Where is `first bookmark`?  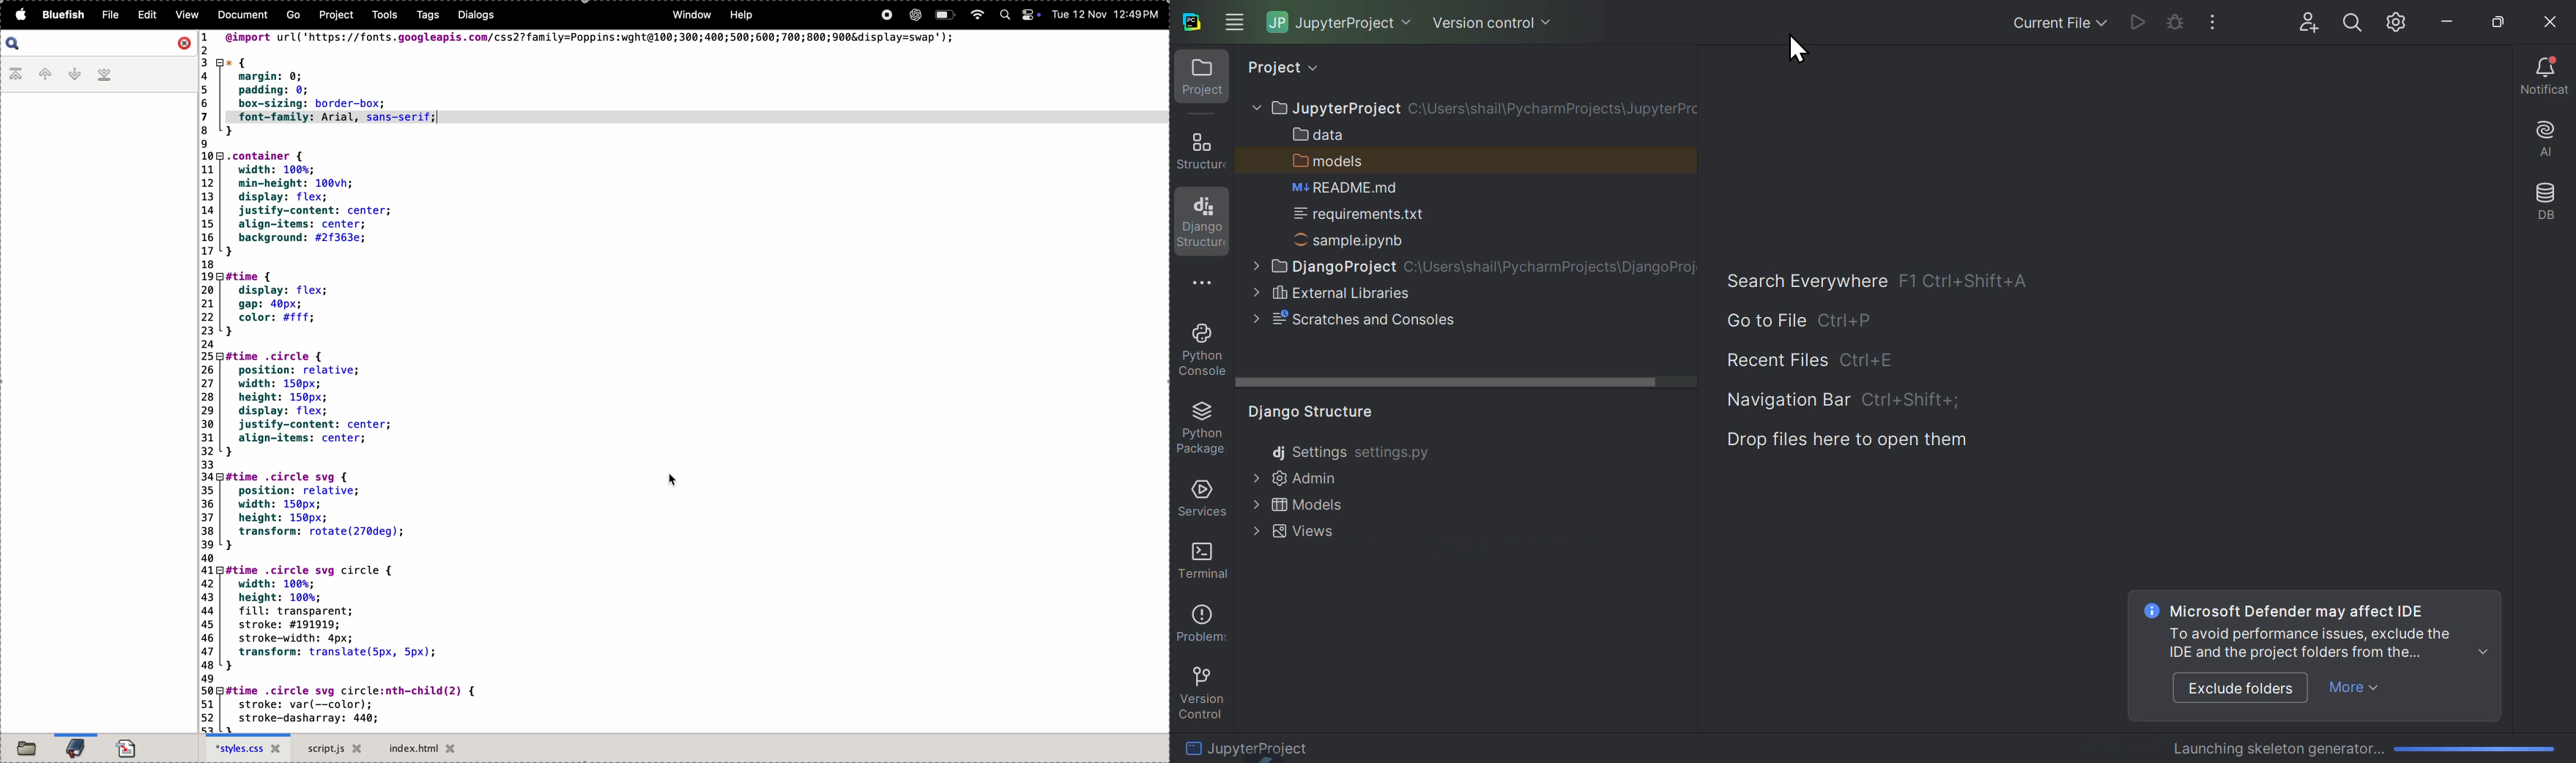
first bookmark is located at coordinates (16, 76).